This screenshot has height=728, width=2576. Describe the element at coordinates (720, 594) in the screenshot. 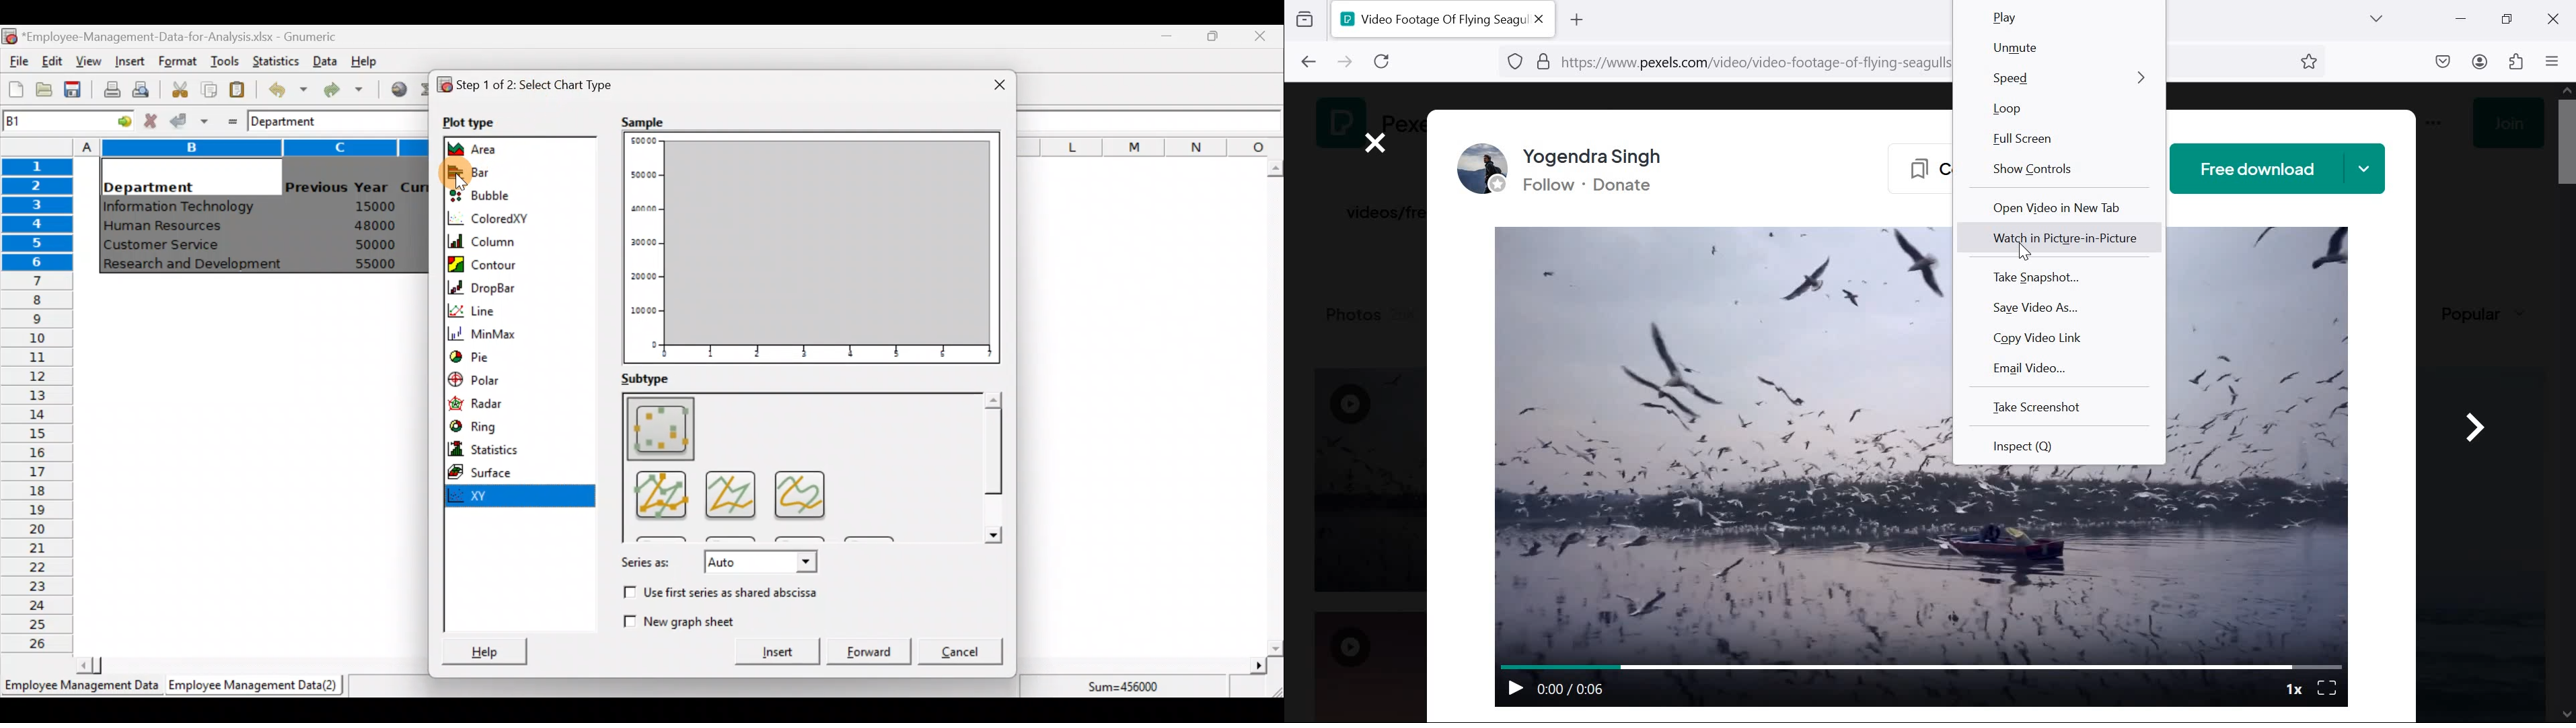

I see `Use first series as shared abscissa` at that location.